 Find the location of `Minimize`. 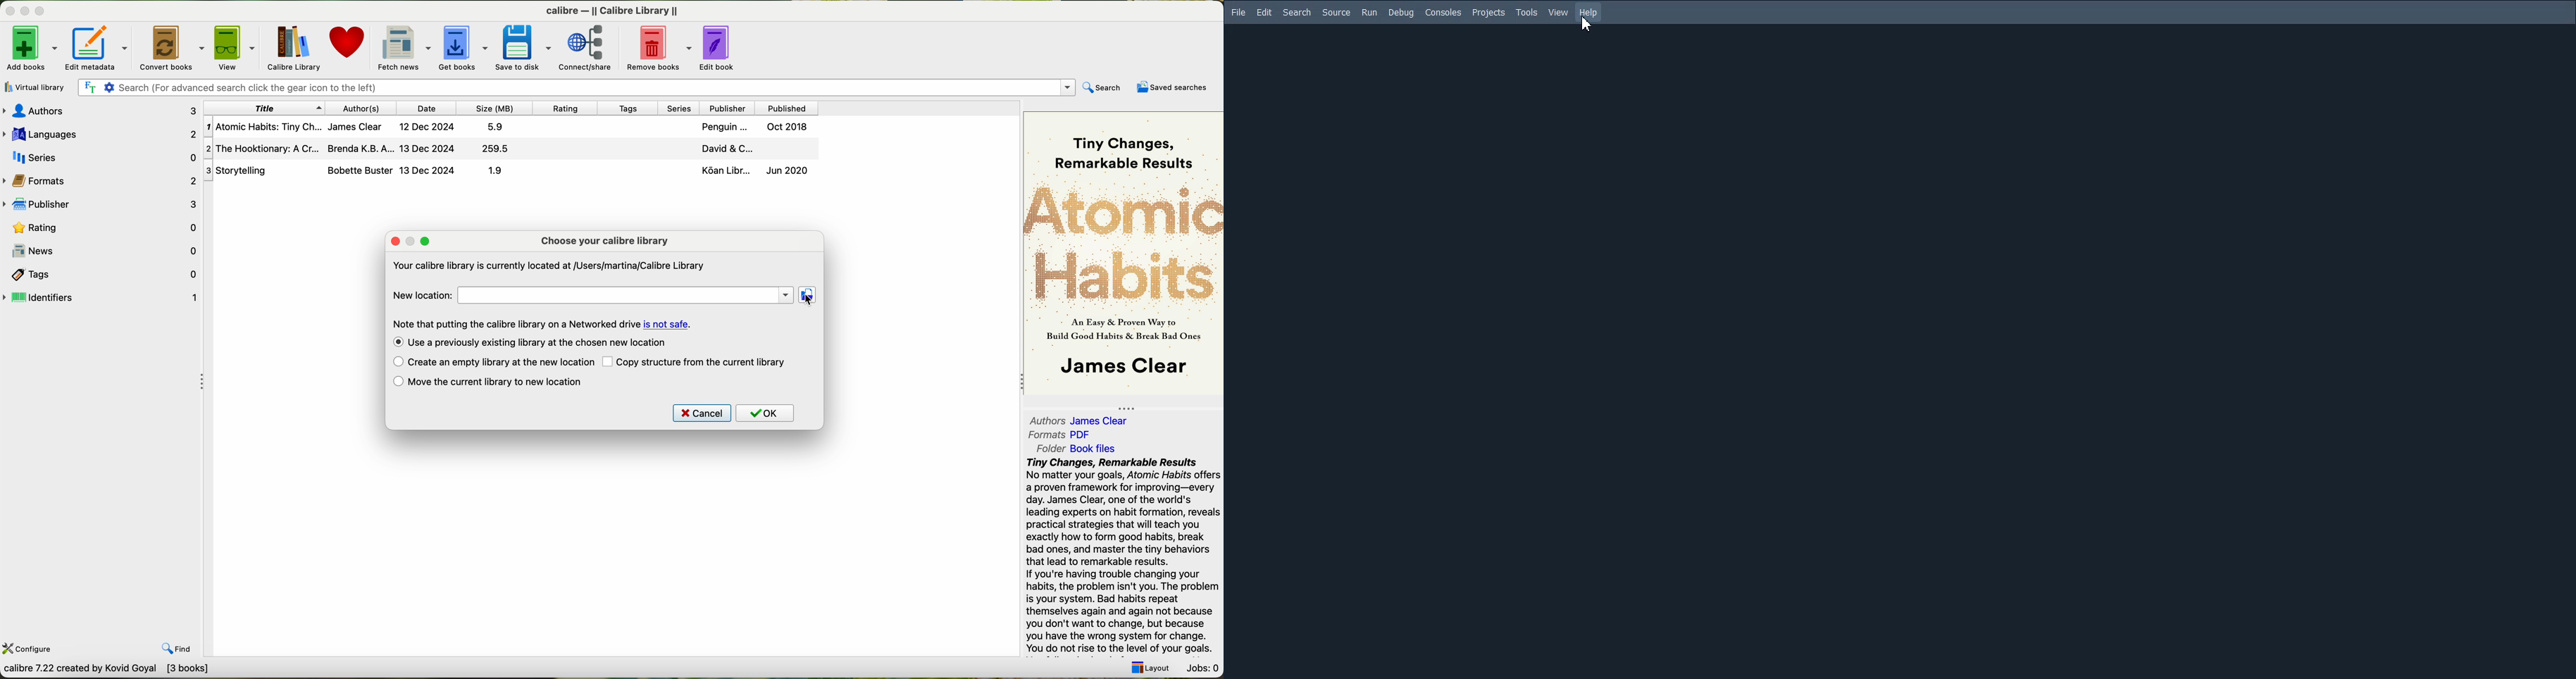

Minimize is located at coordinates (26, 12).